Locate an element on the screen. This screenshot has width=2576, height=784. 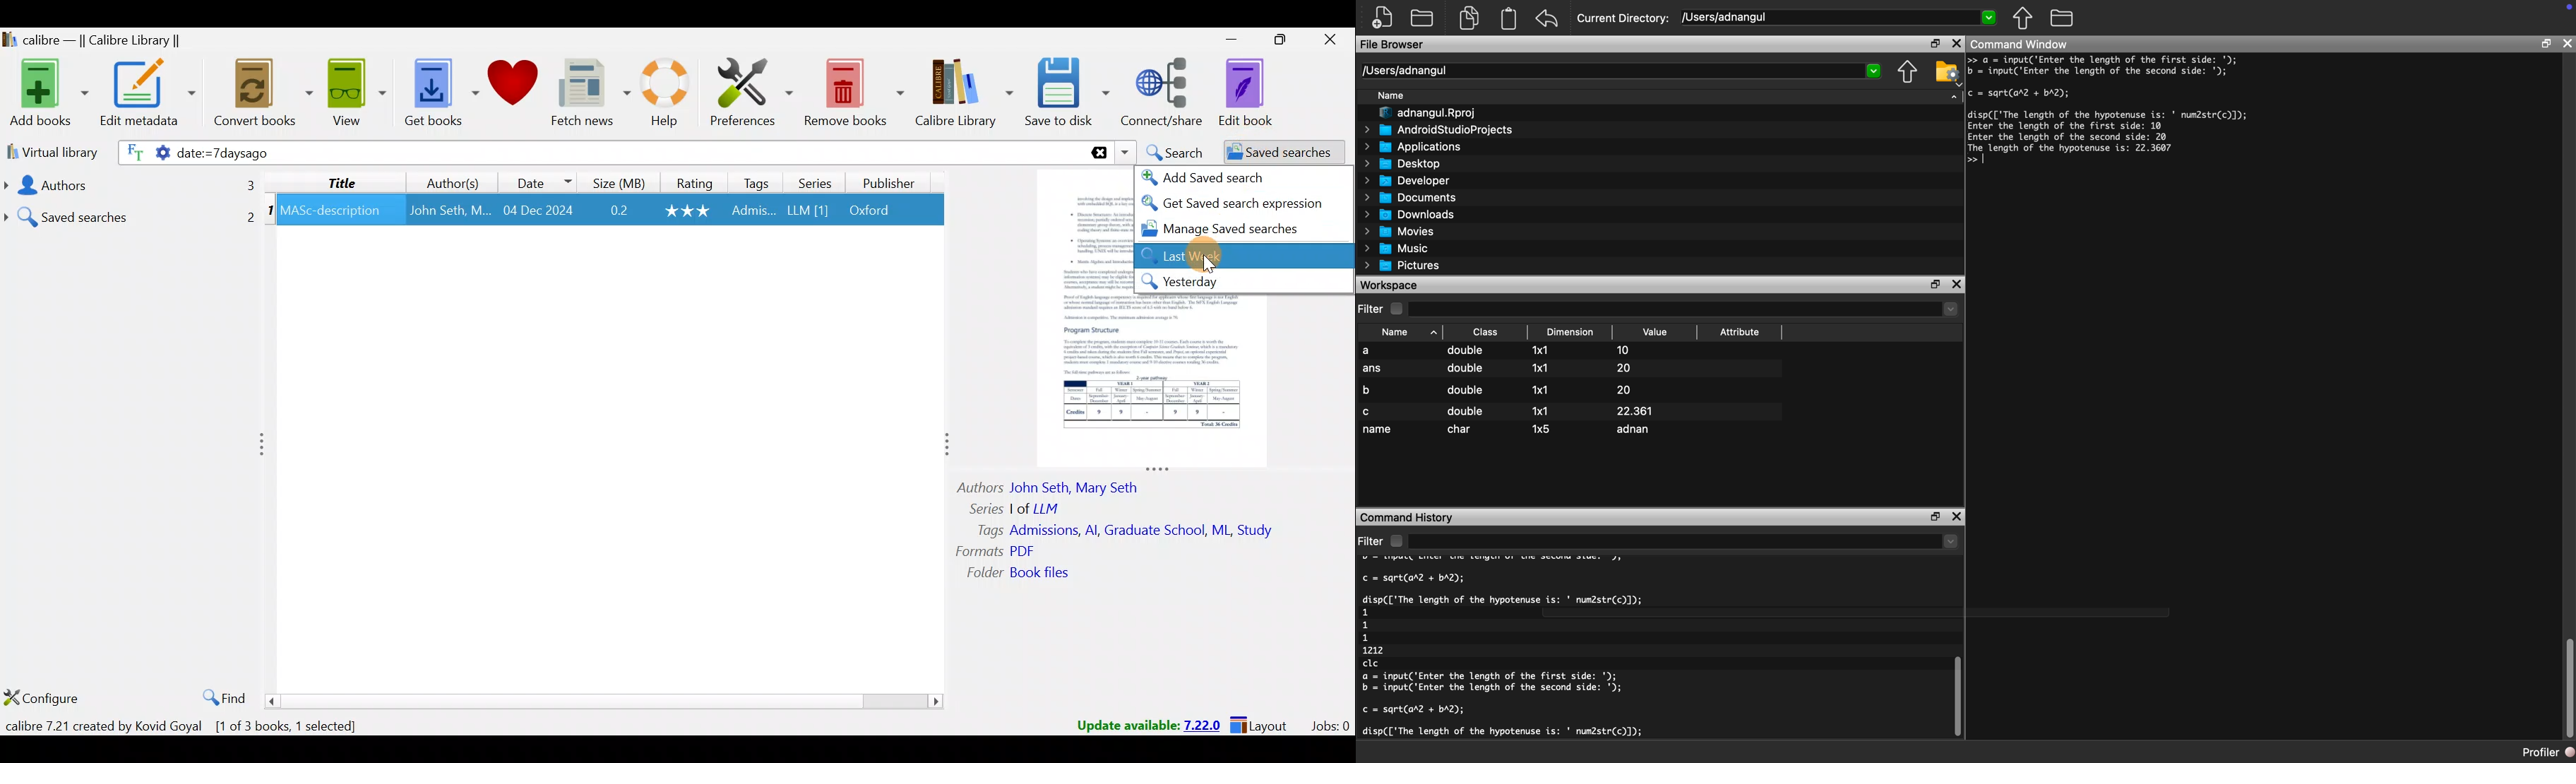
Attribute is located at coordinates (1740, 334).